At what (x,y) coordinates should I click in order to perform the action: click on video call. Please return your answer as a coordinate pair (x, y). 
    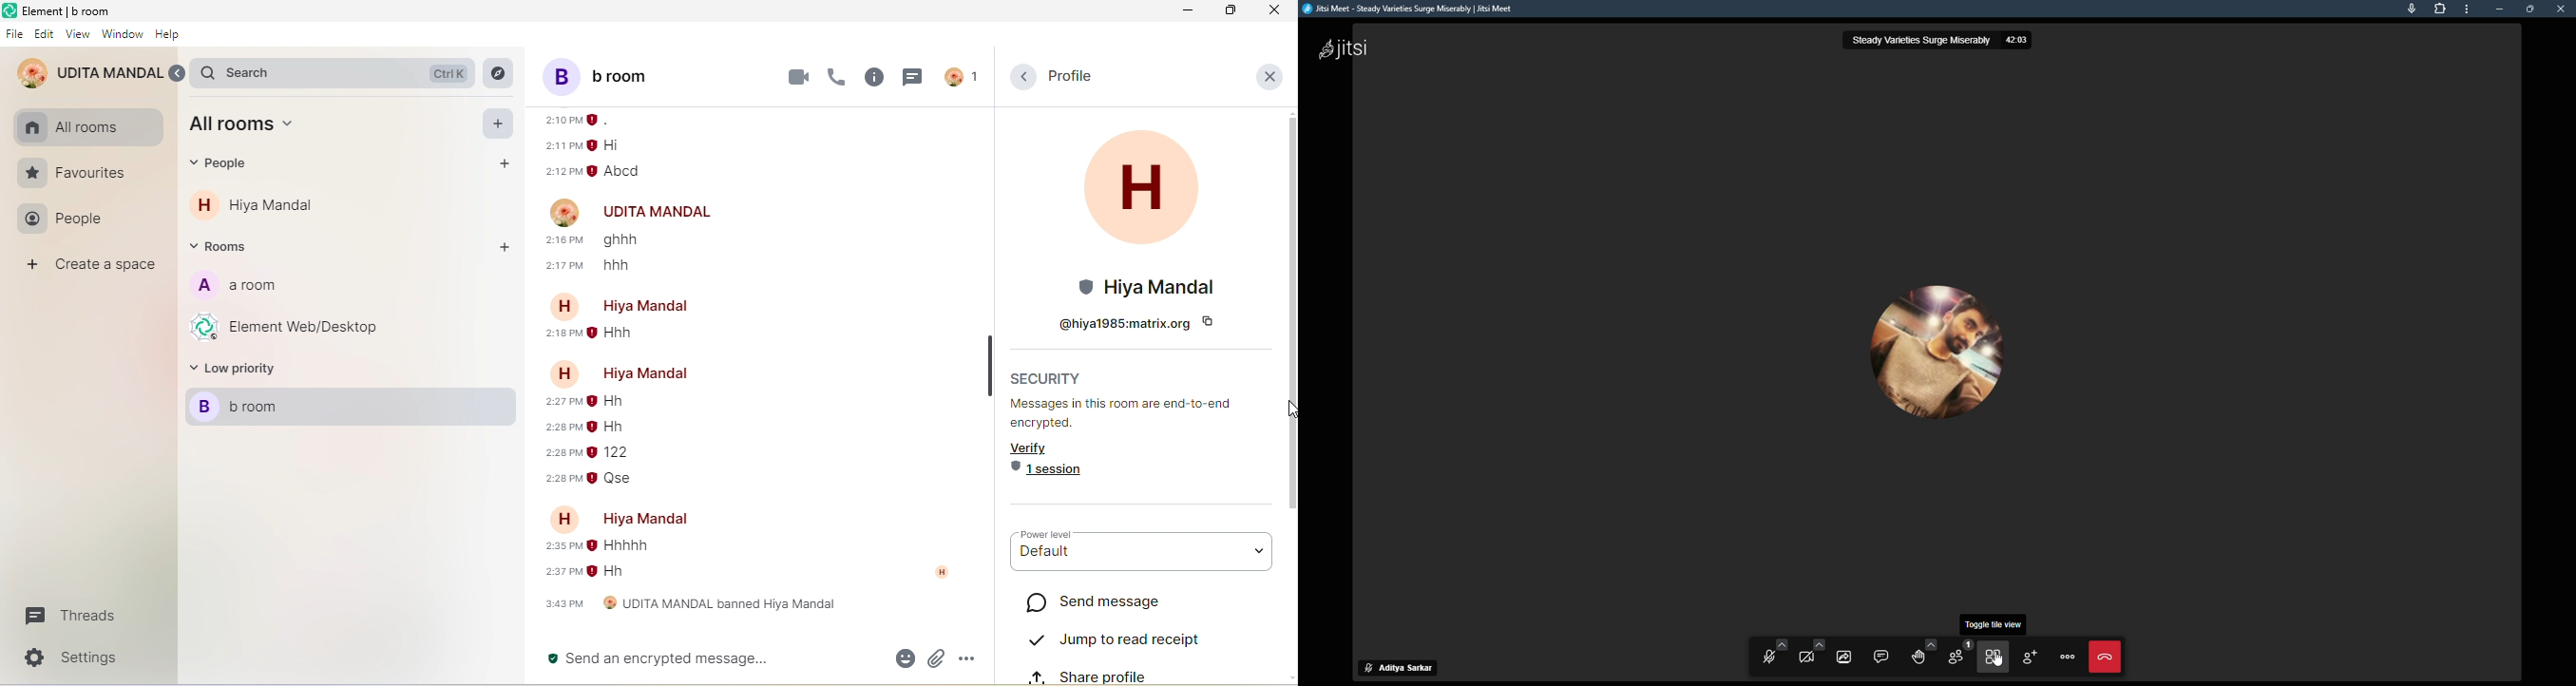
    Looking at the image, I should click on (798, 76).